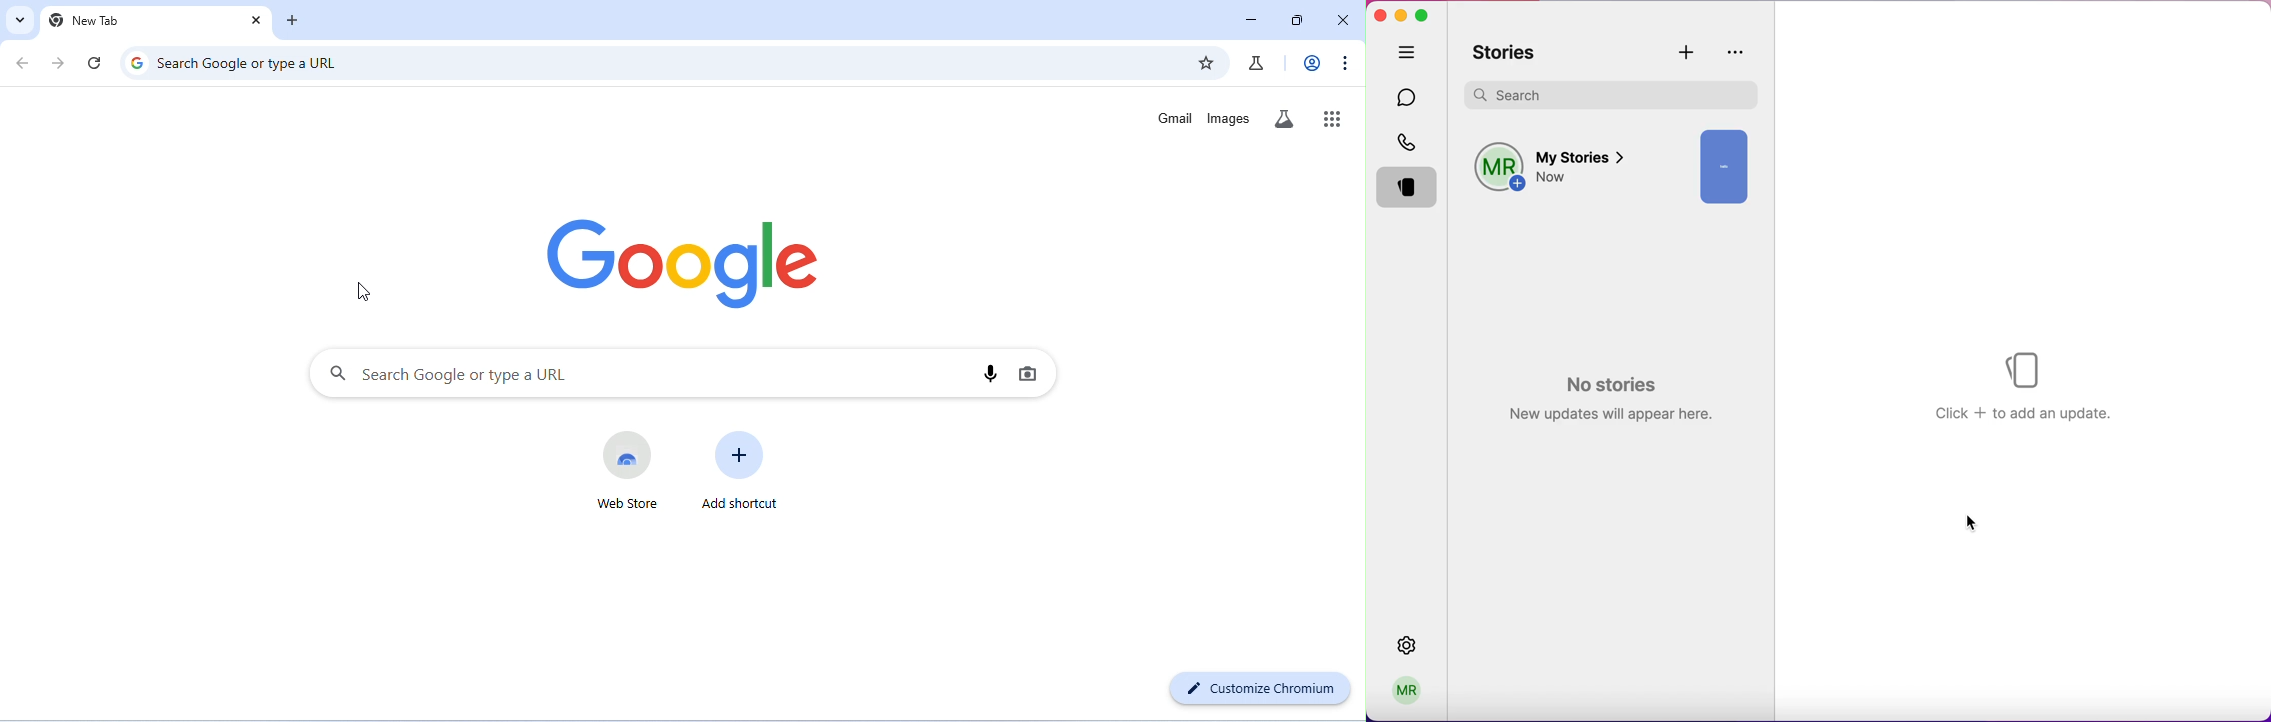  What do you see at coordinates (1298, 20) in the screenshot?
I see `maximize` at bounding box center [1298, 20].